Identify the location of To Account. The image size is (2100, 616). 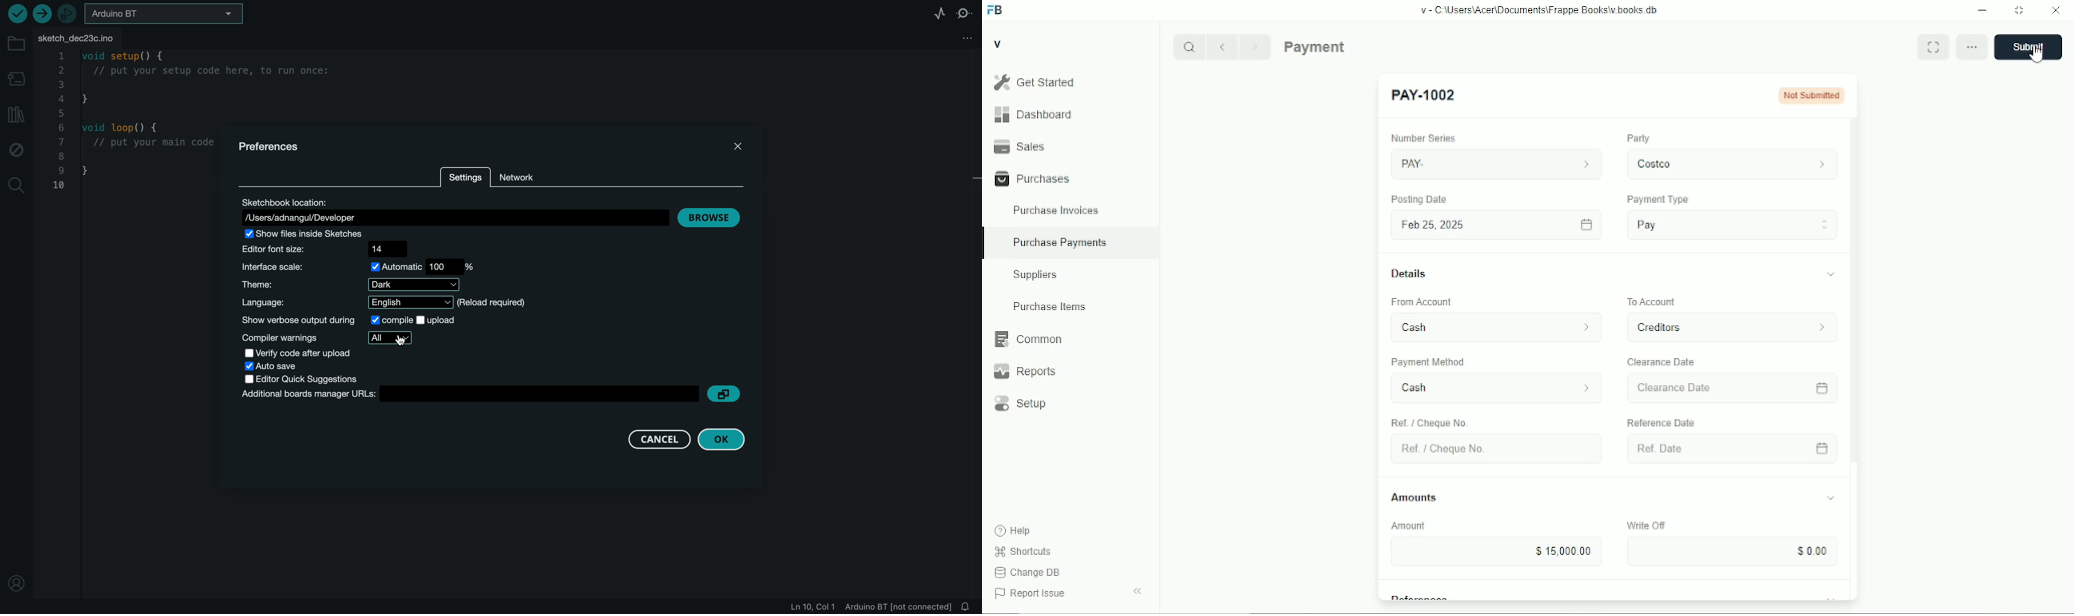
(1729, 328).